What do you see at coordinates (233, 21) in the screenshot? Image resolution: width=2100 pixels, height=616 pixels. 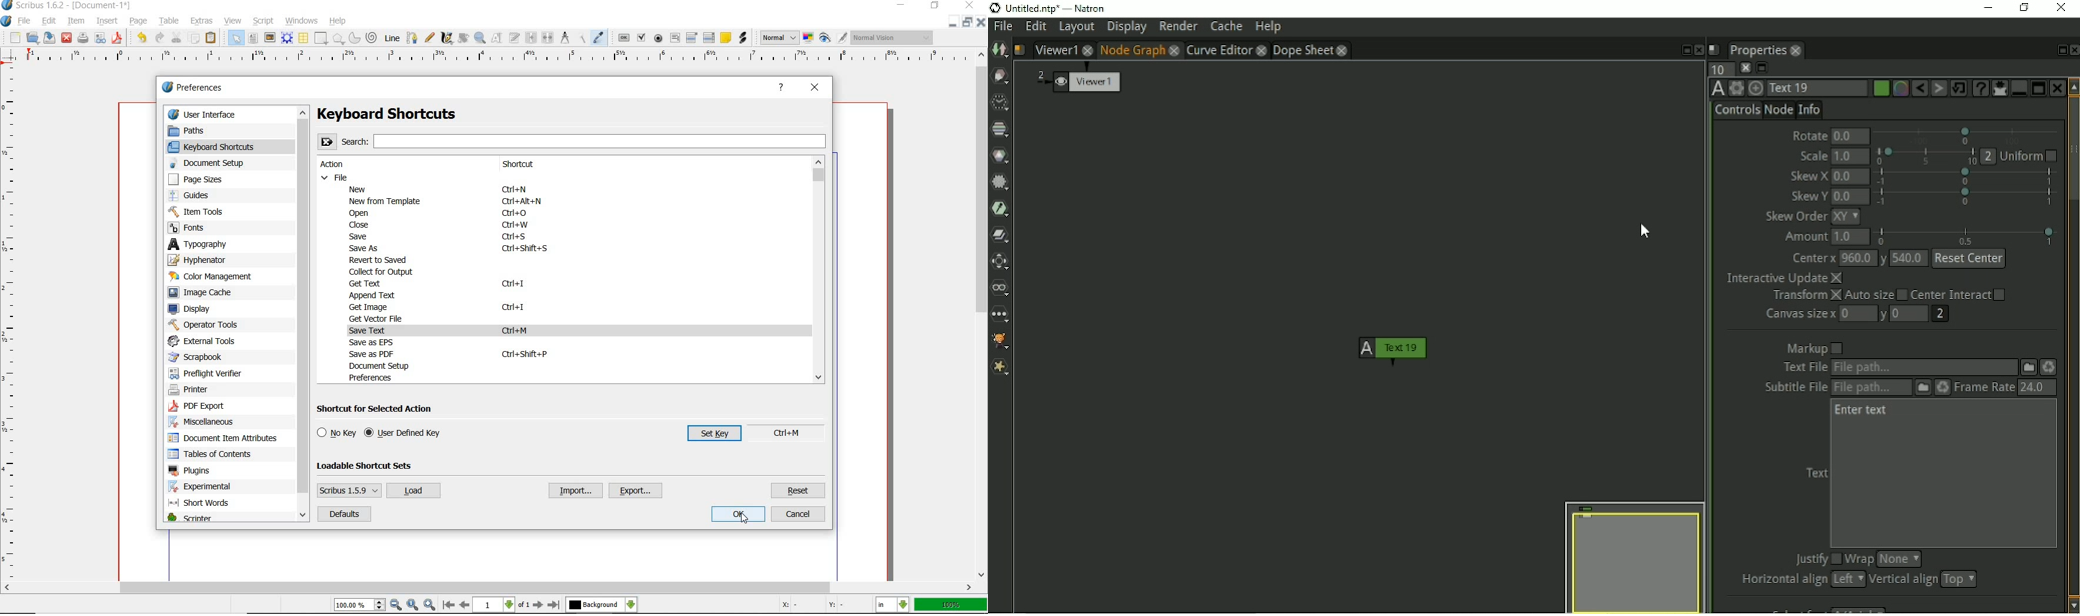 I see `view` at bounding box center [233, 21].